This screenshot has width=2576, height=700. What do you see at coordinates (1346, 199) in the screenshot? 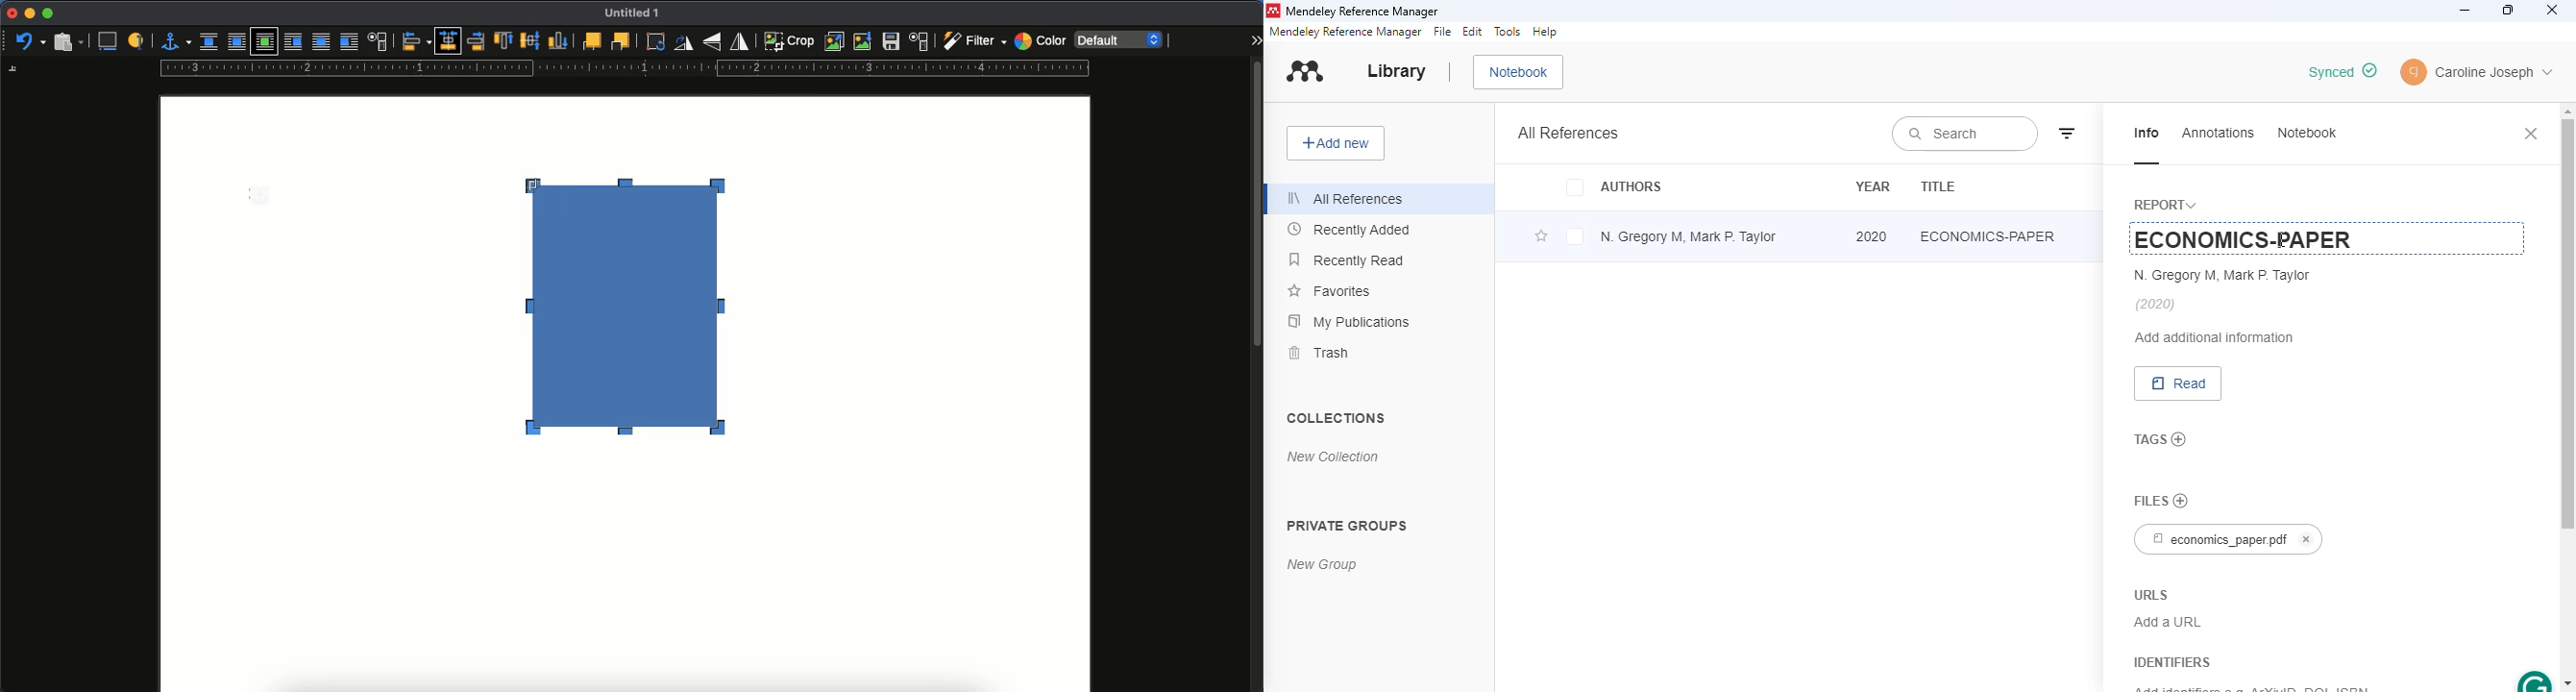
I see `all references` at bounding box center [1346, 199].